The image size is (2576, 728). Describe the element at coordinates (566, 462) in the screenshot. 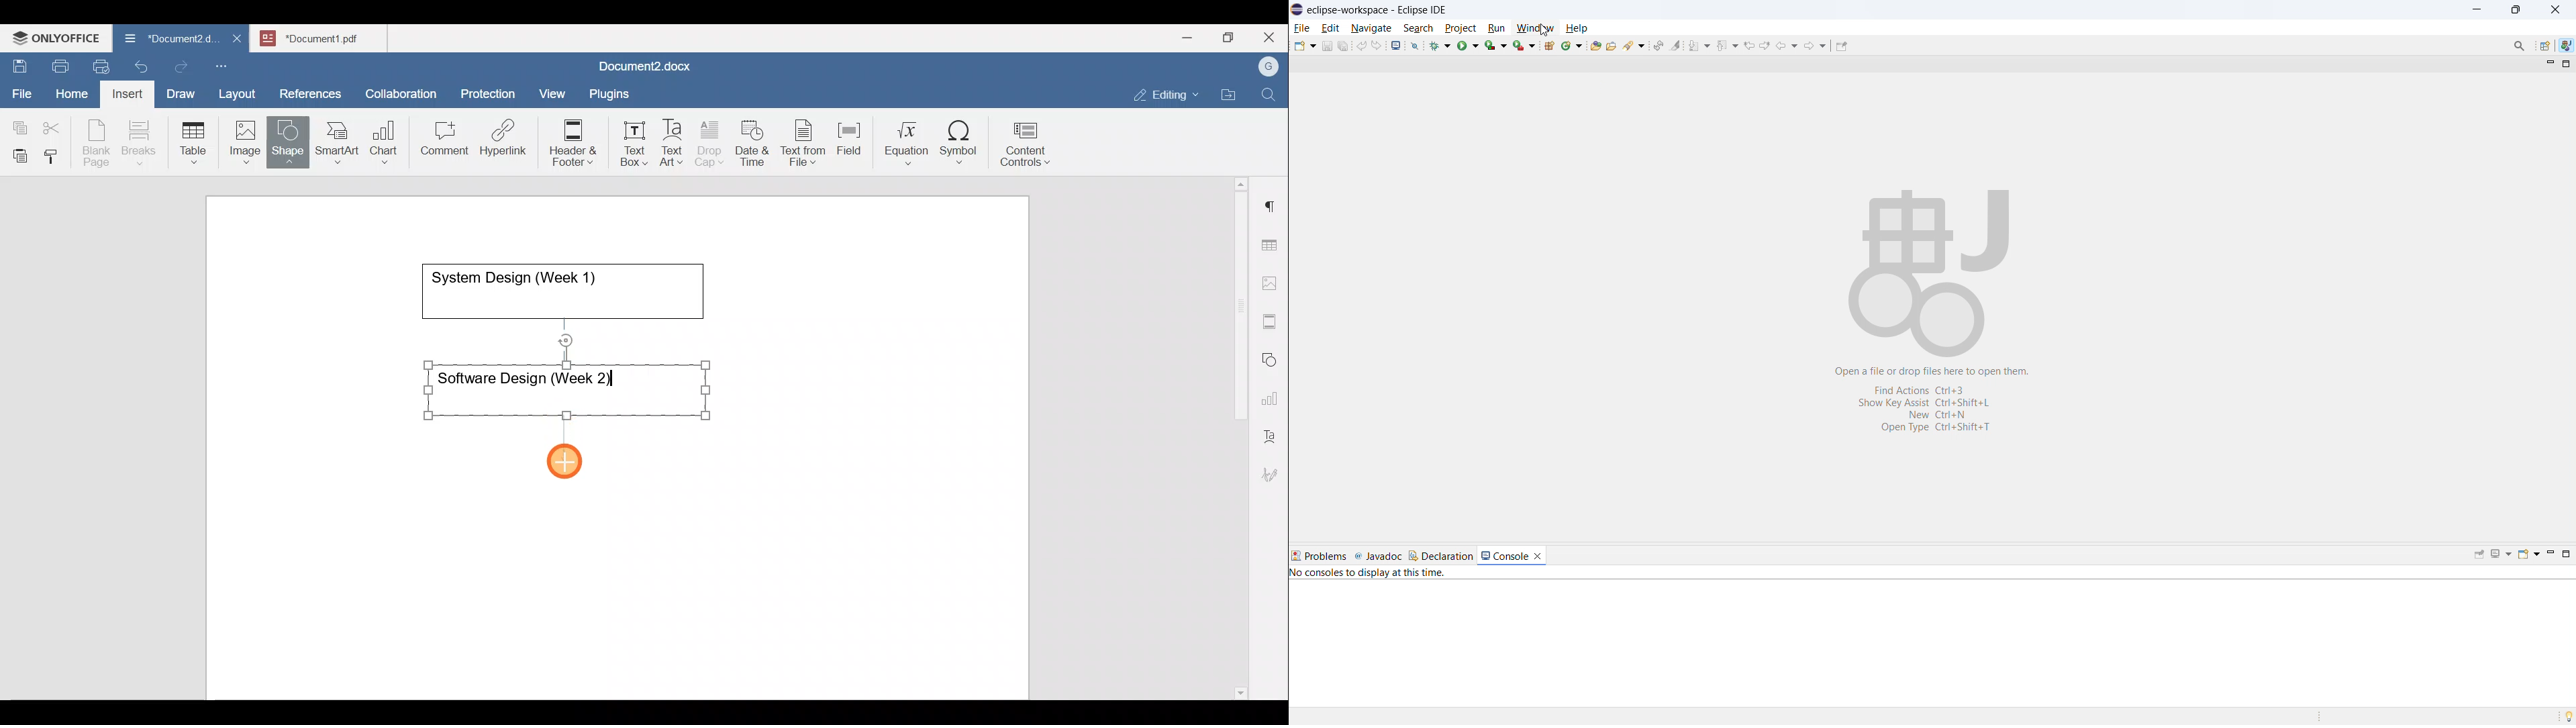

I see `Cursor` at that location.